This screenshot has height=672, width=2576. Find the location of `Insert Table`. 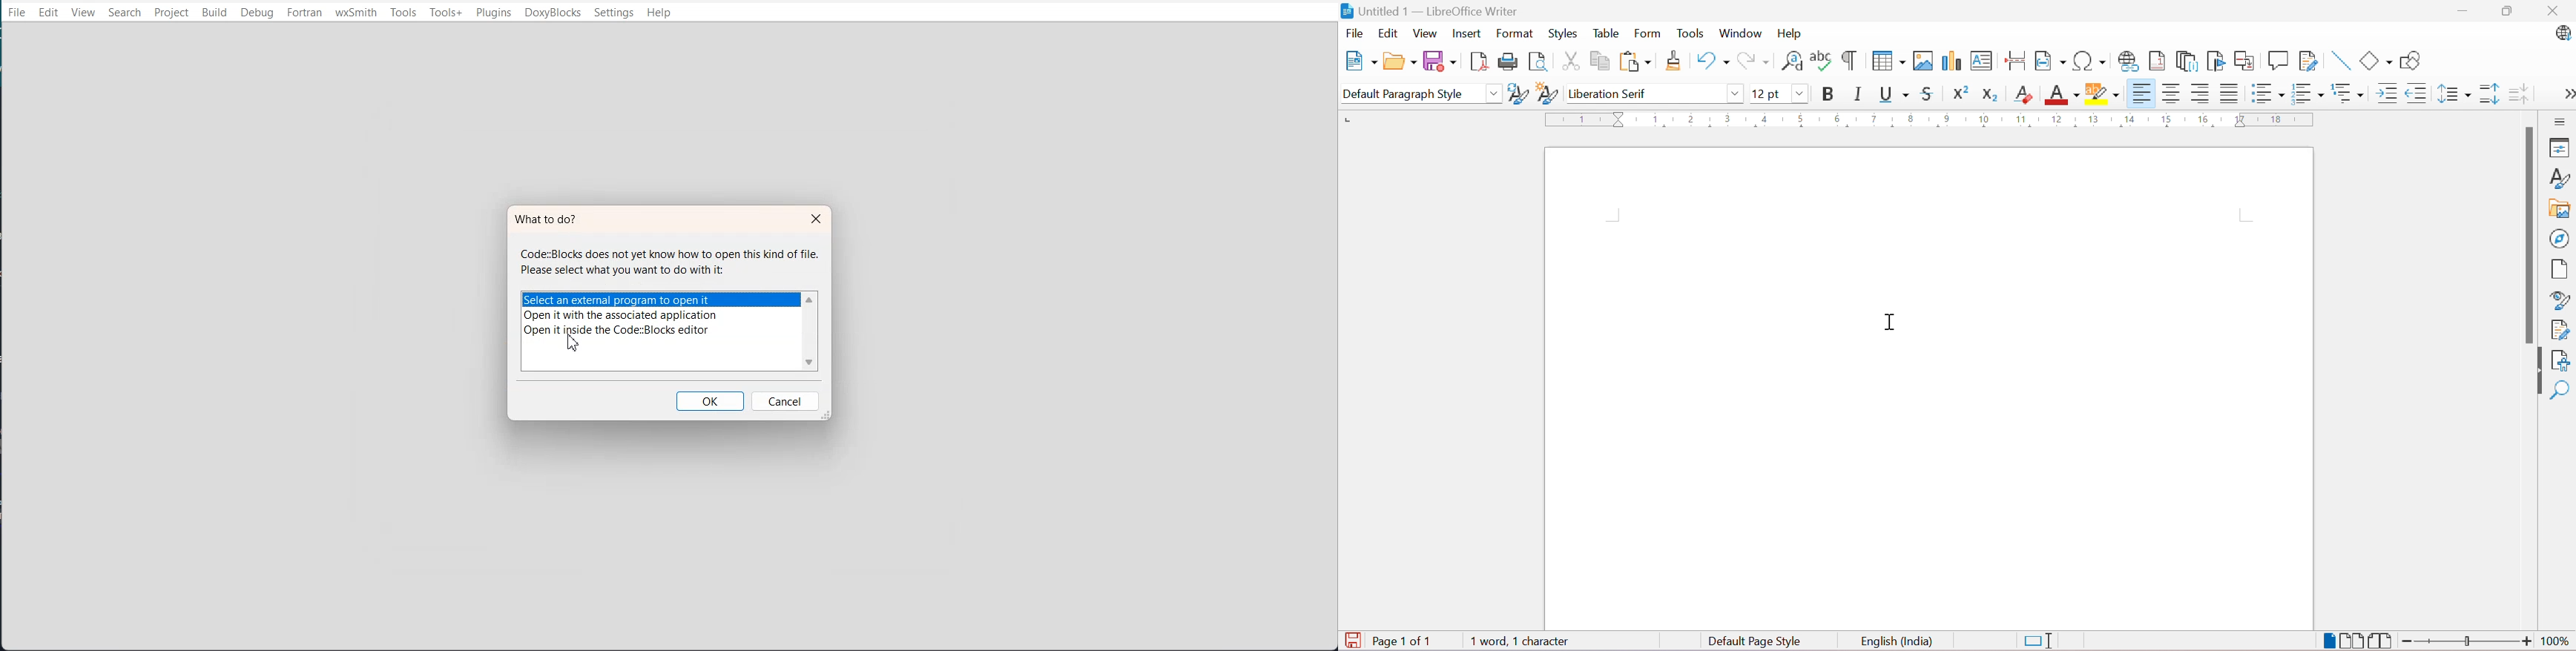

Insert Table is located at coordinates (1922, 60).